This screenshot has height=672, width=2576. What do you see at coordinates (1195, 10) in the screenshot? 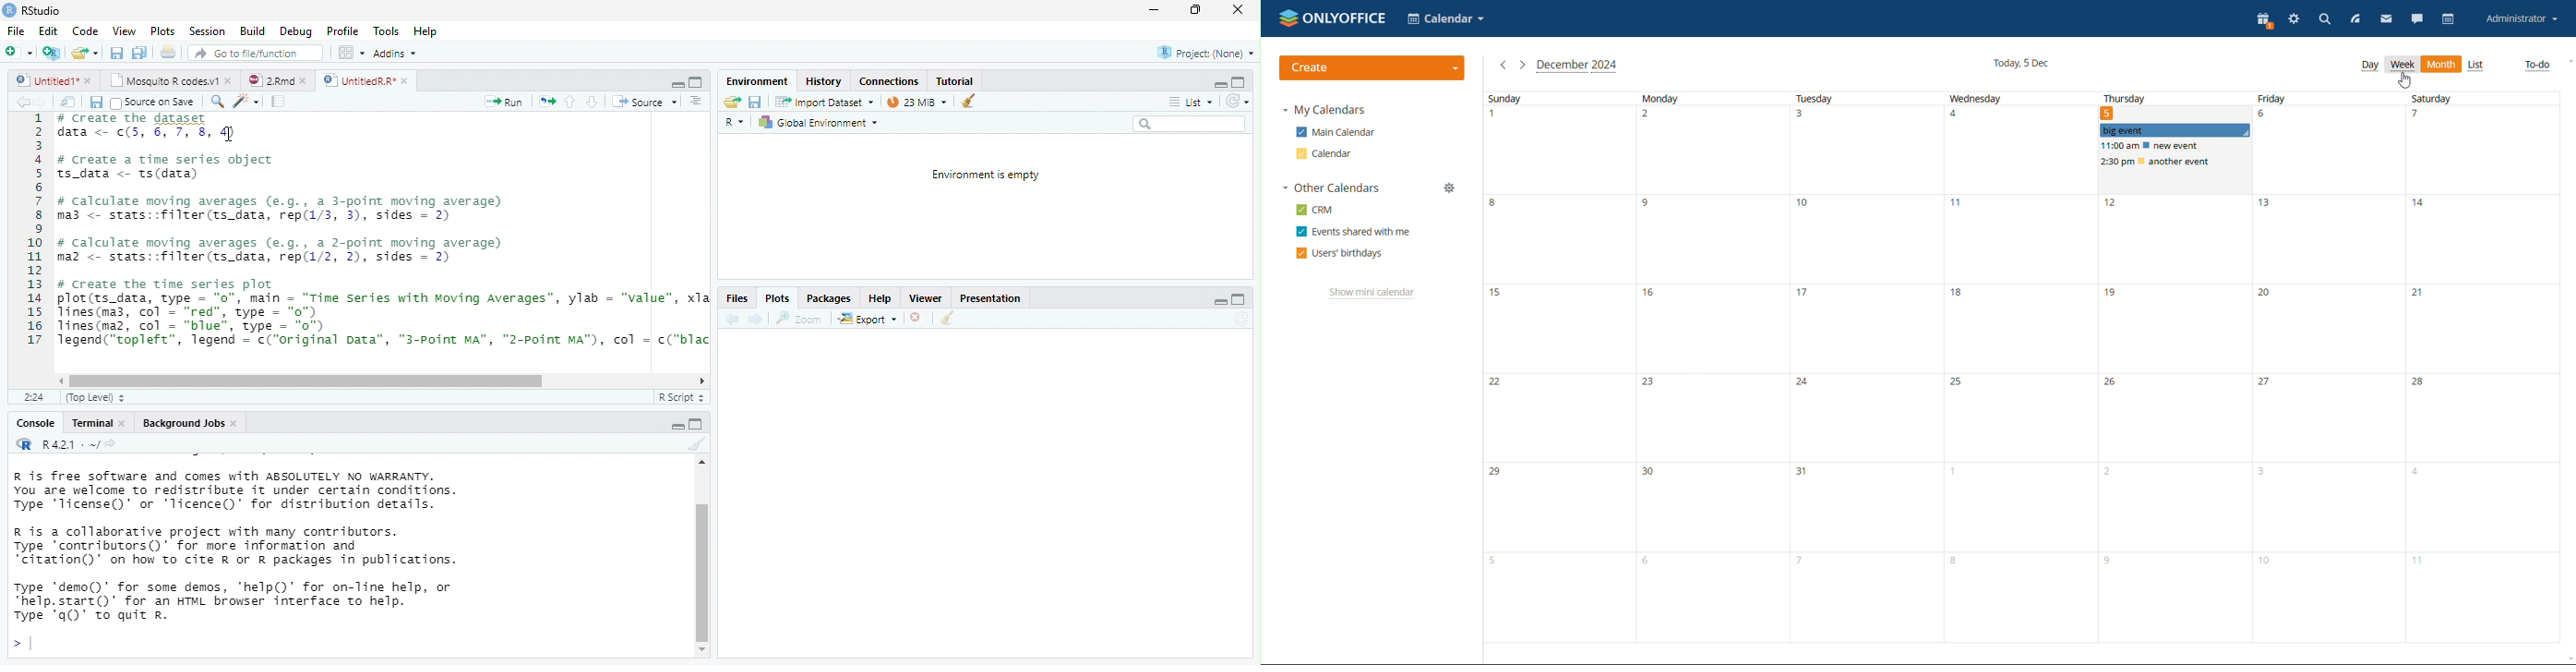
I see `maximize` at bounding box center [1195, 10].